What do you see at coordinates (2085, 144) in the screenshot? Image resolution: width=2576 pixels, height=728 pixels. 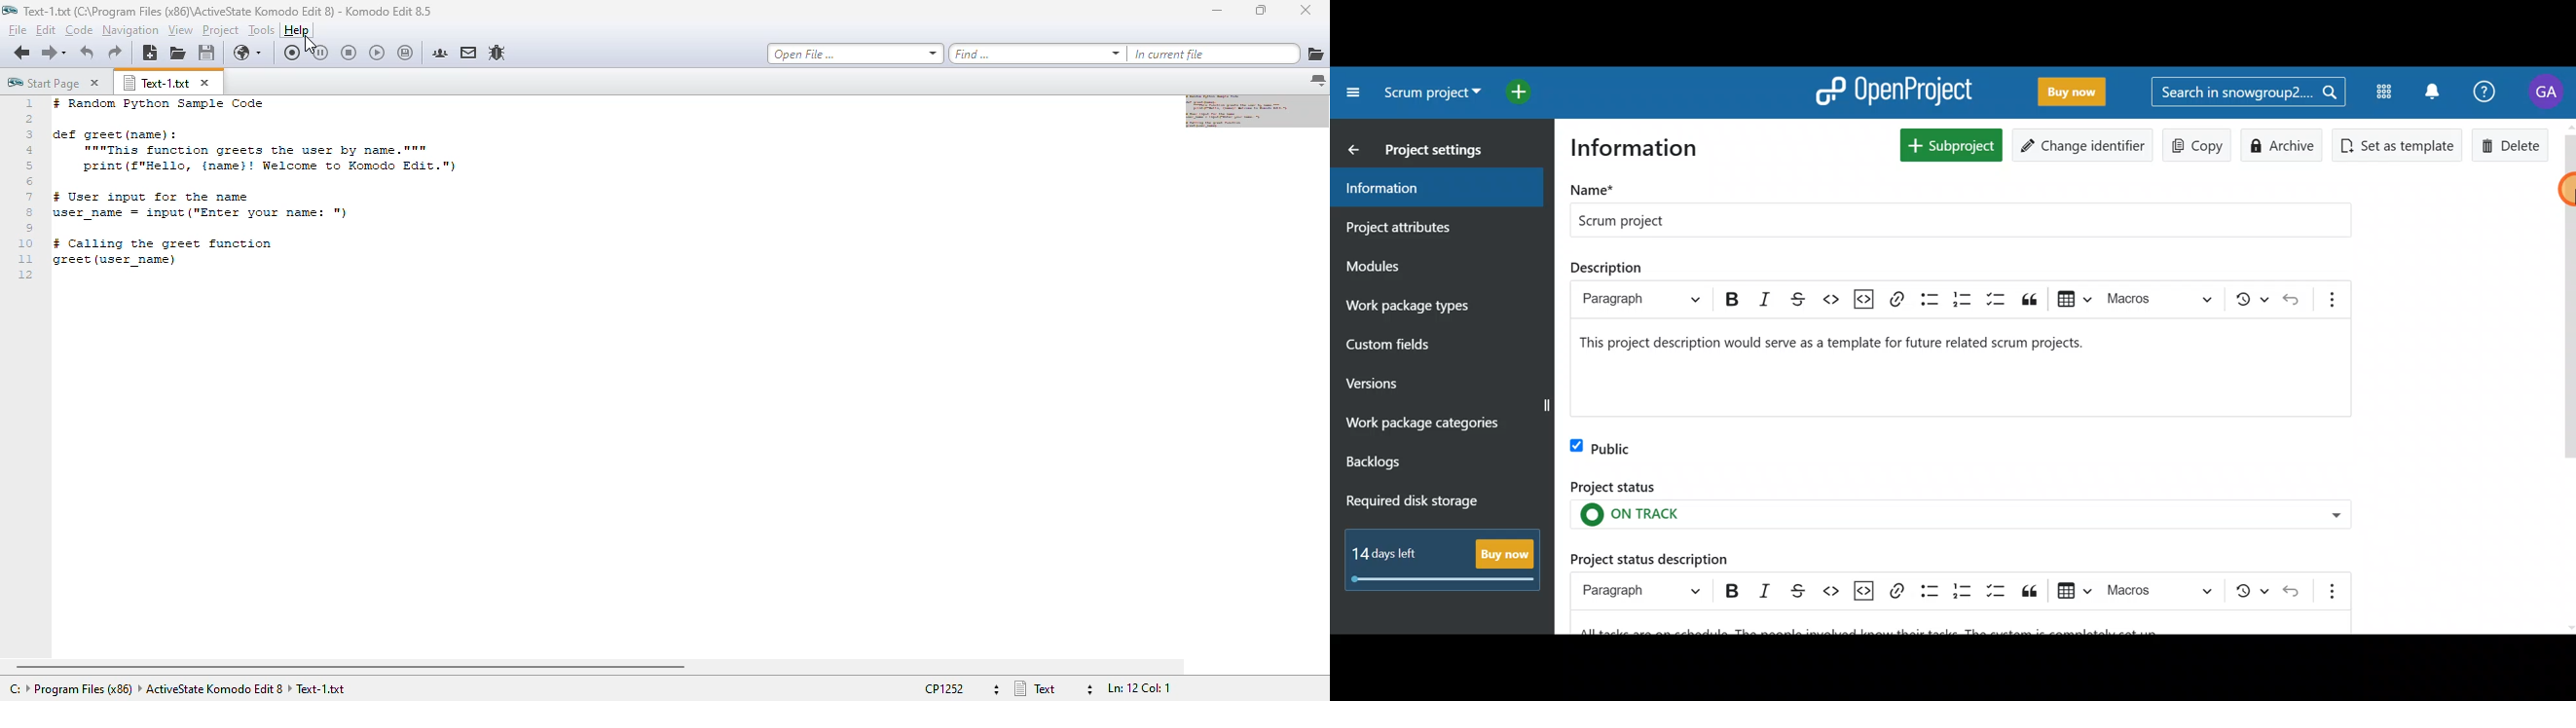 I see `Change identifier` at bounding box center [2085, 144].